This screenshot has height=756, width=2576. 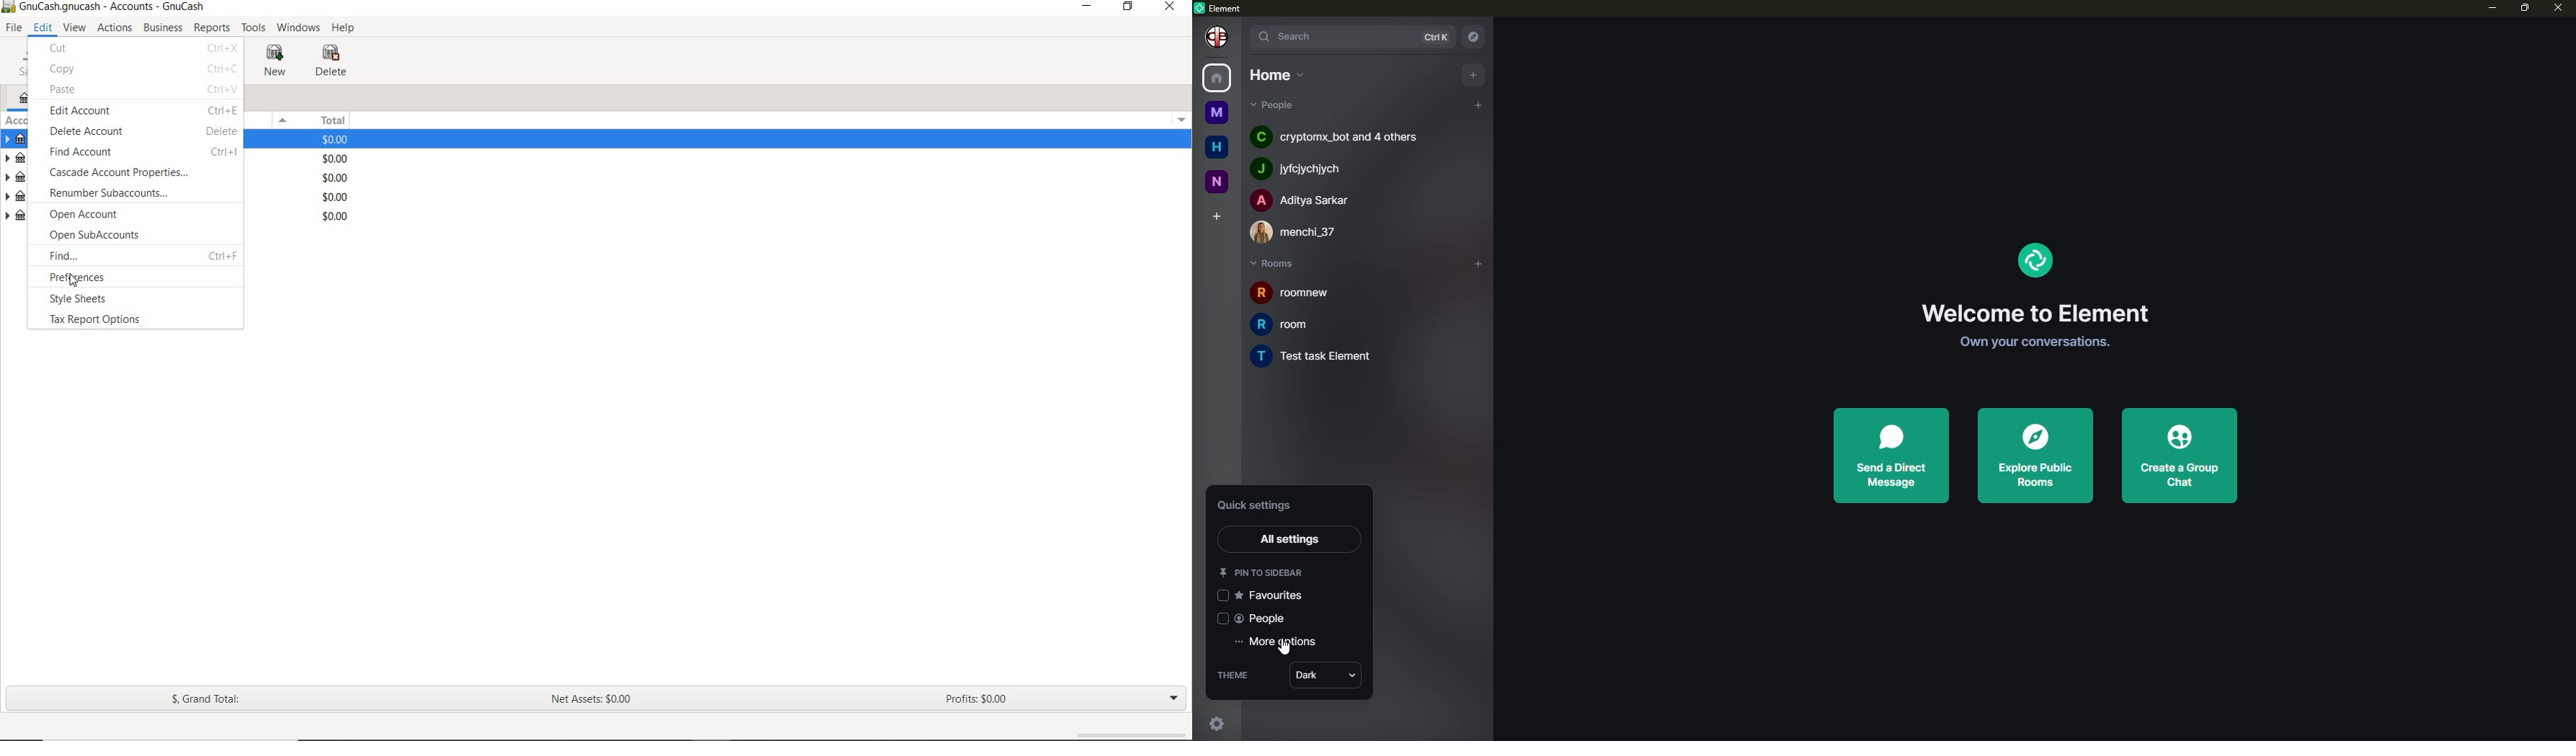 What do you see at coordinates (254, 30) in the screenshot?
I see `TOOLS` at bounding box center [254, 30].